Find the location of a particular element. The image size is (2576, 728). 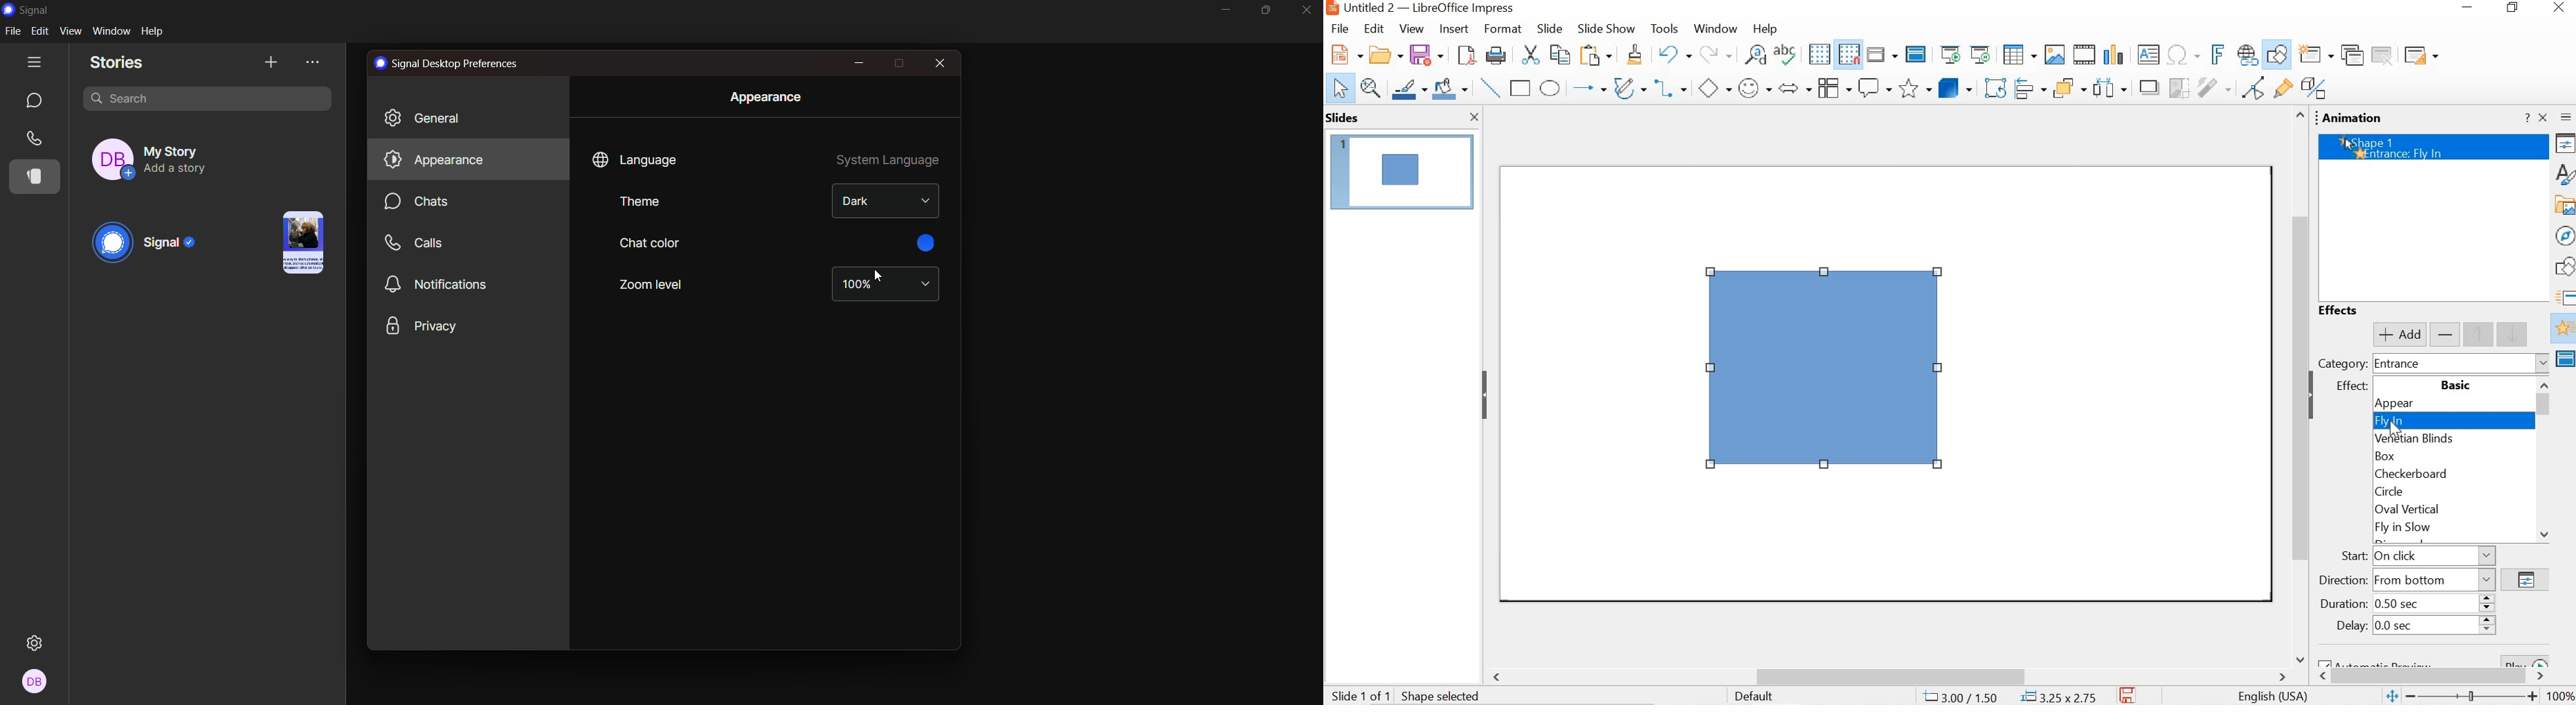

 is located at coordinates (925, 244).